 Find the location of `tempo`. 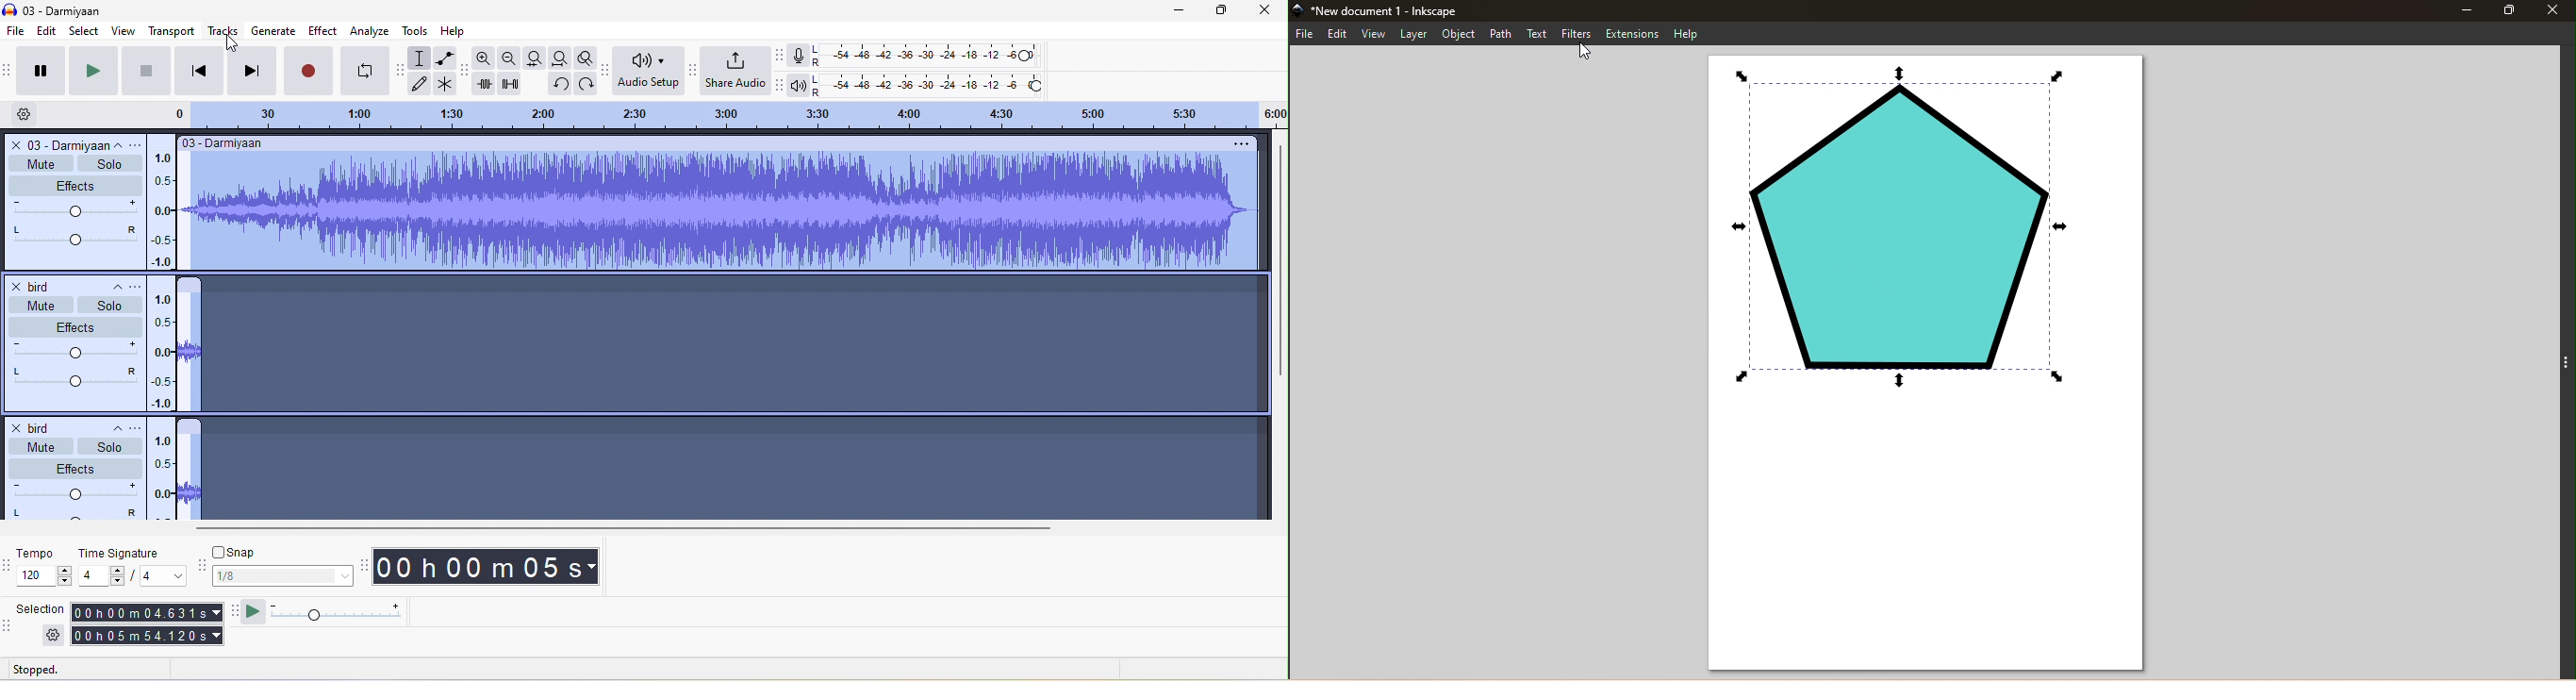

tempo is located at coordinates (44, 568).